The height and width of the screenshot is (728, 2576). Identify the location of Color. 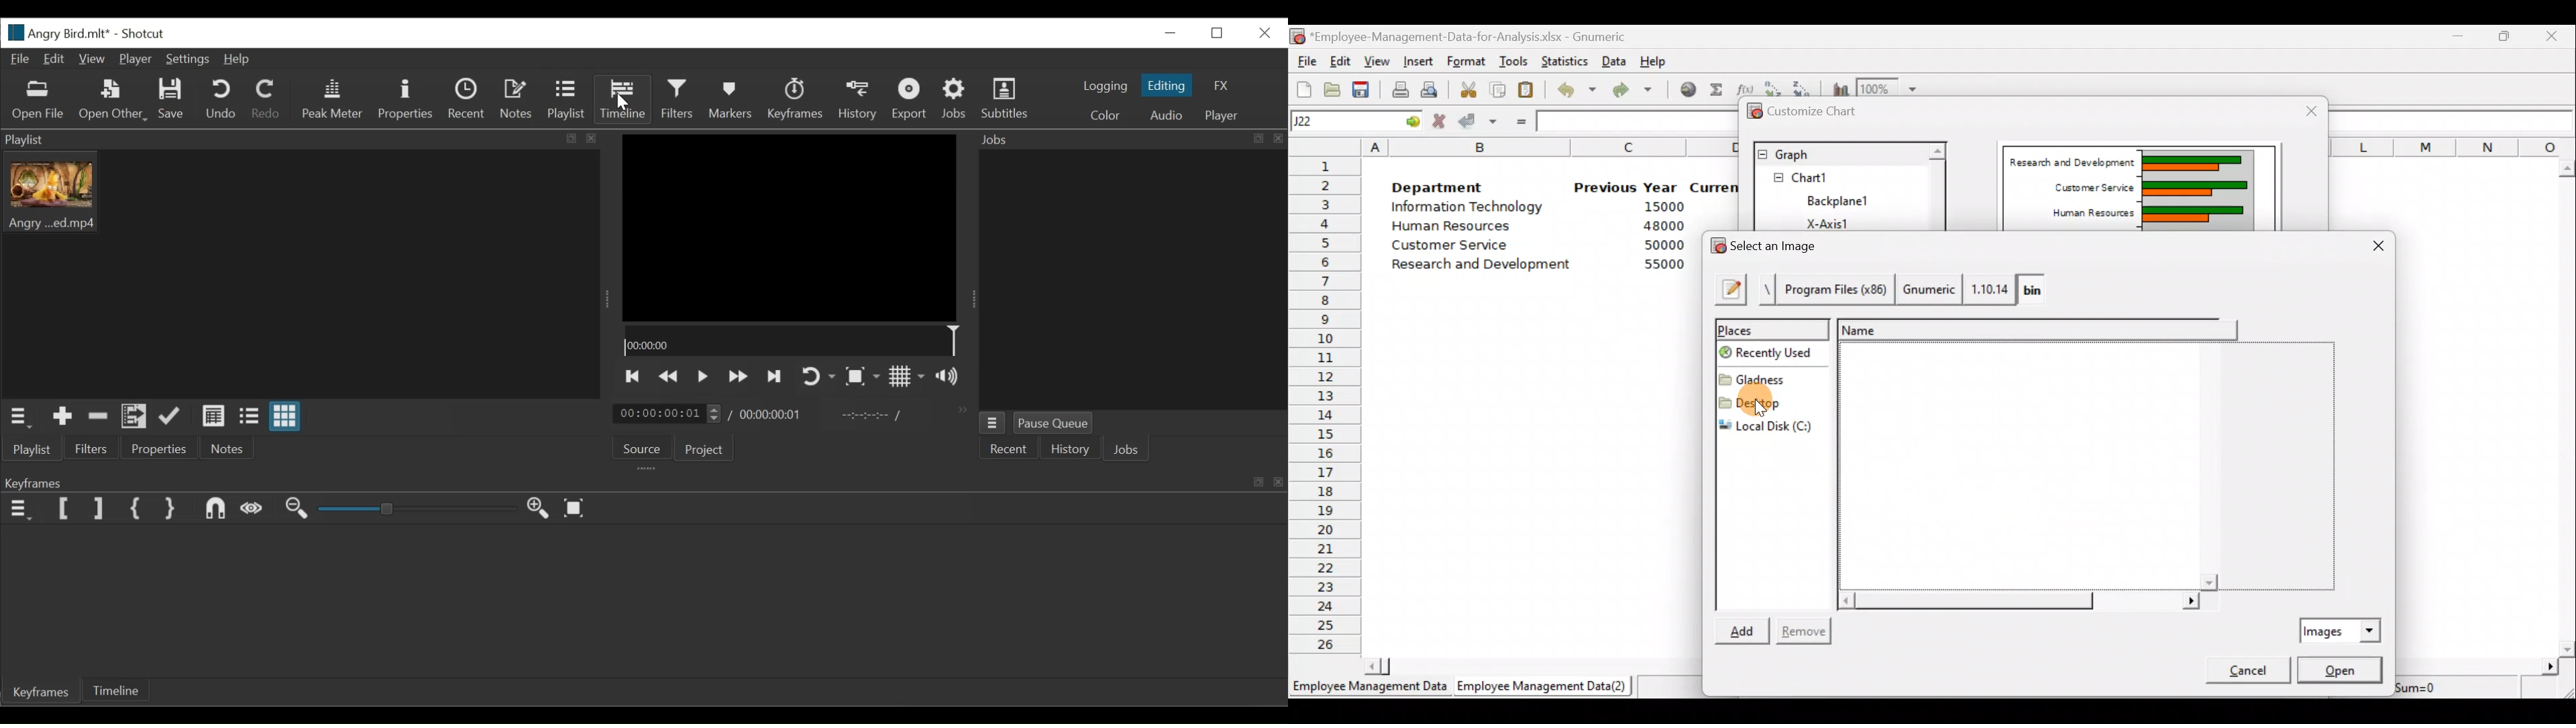
(1106, 114).